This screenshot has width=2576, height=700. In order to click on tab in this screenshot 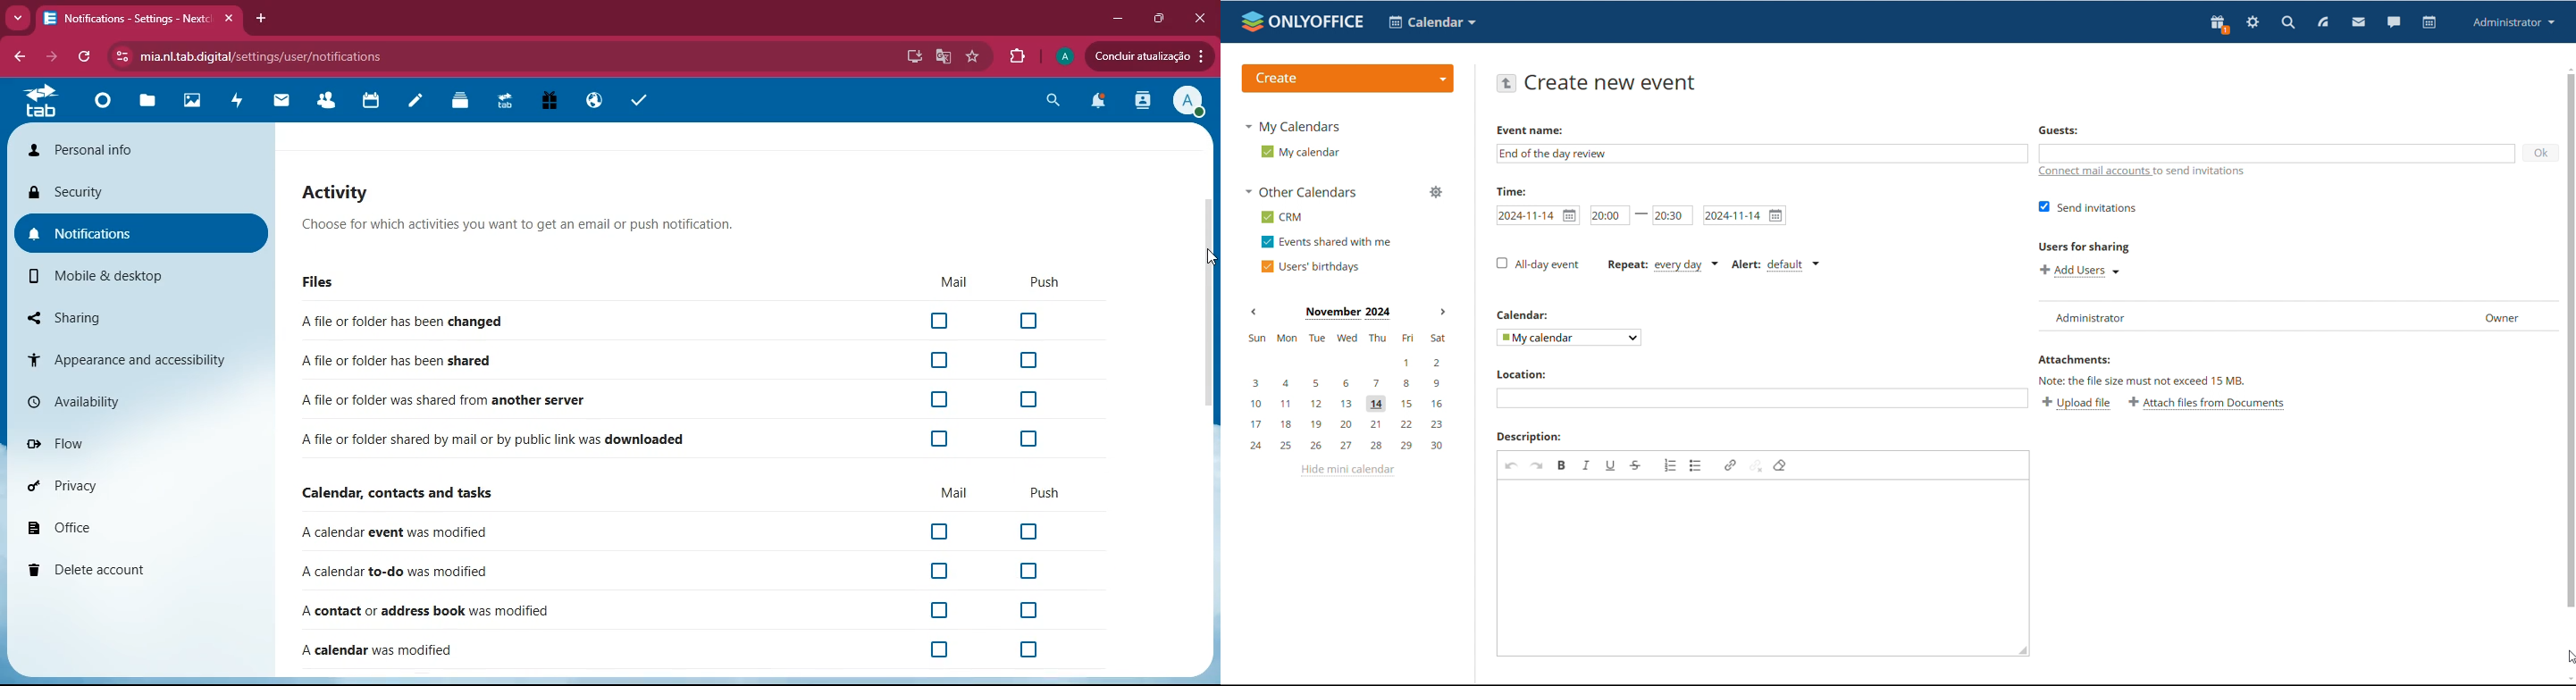, I will do `click(43, 105)`.